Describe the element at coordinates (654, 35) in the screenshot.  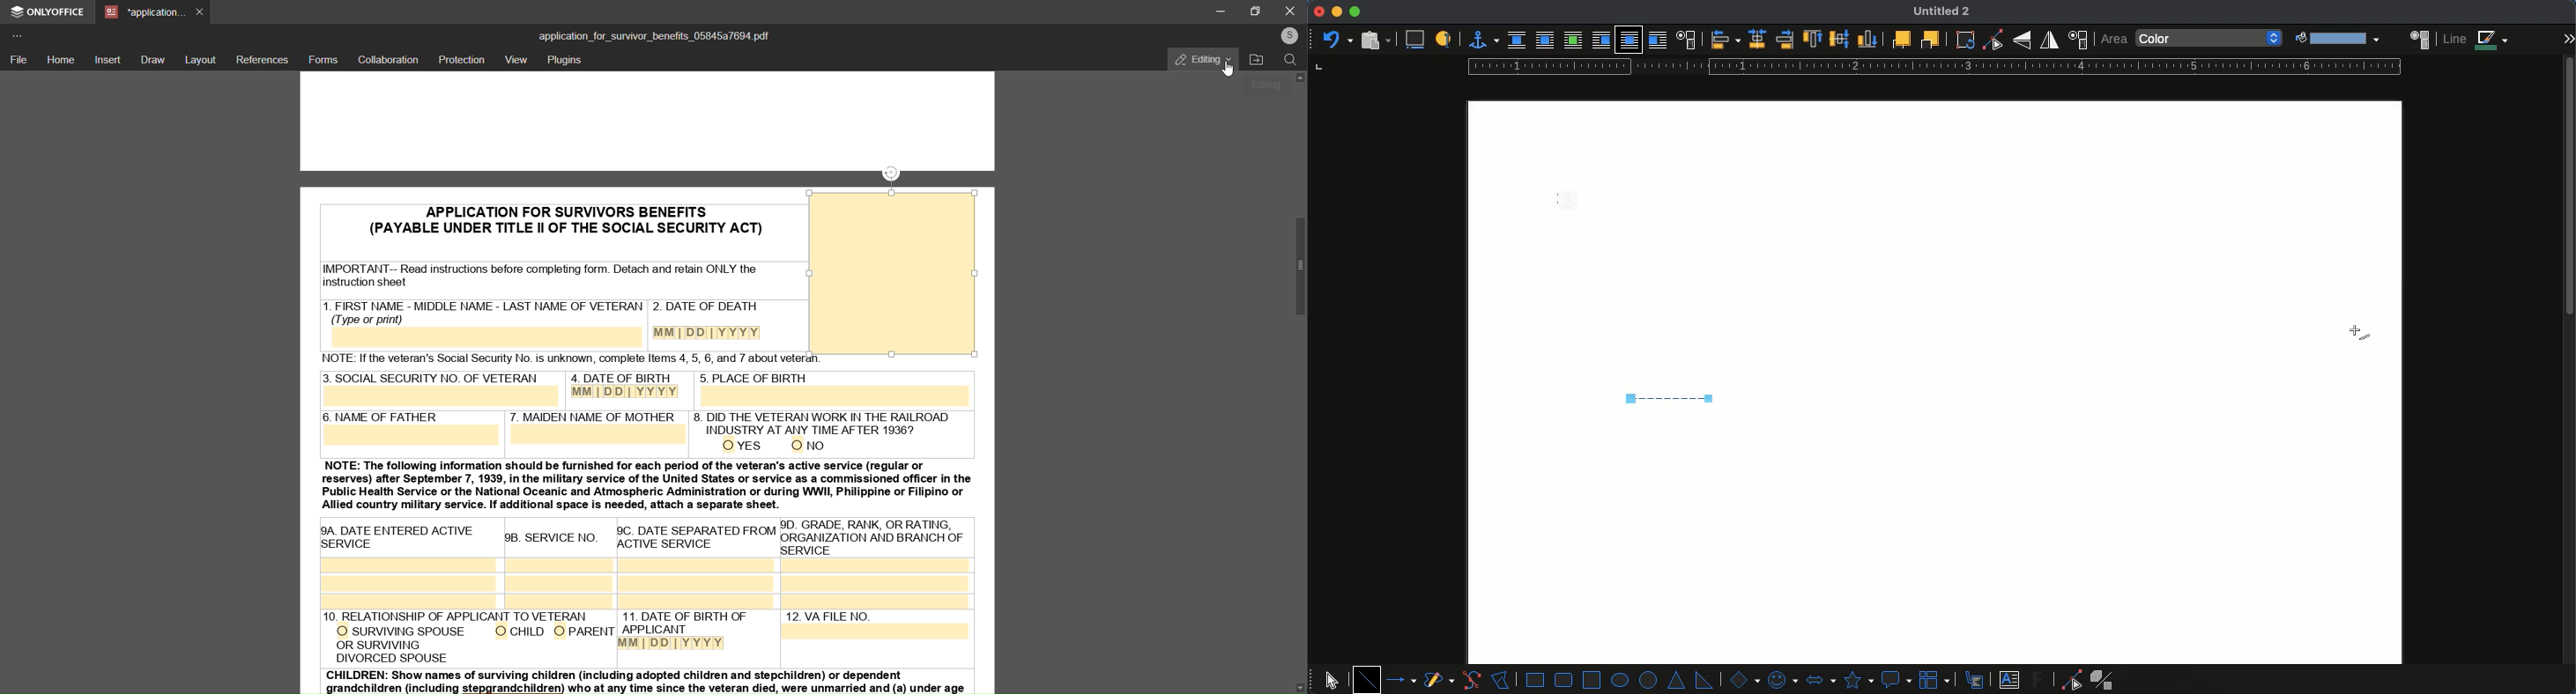
I see `title` at that location.